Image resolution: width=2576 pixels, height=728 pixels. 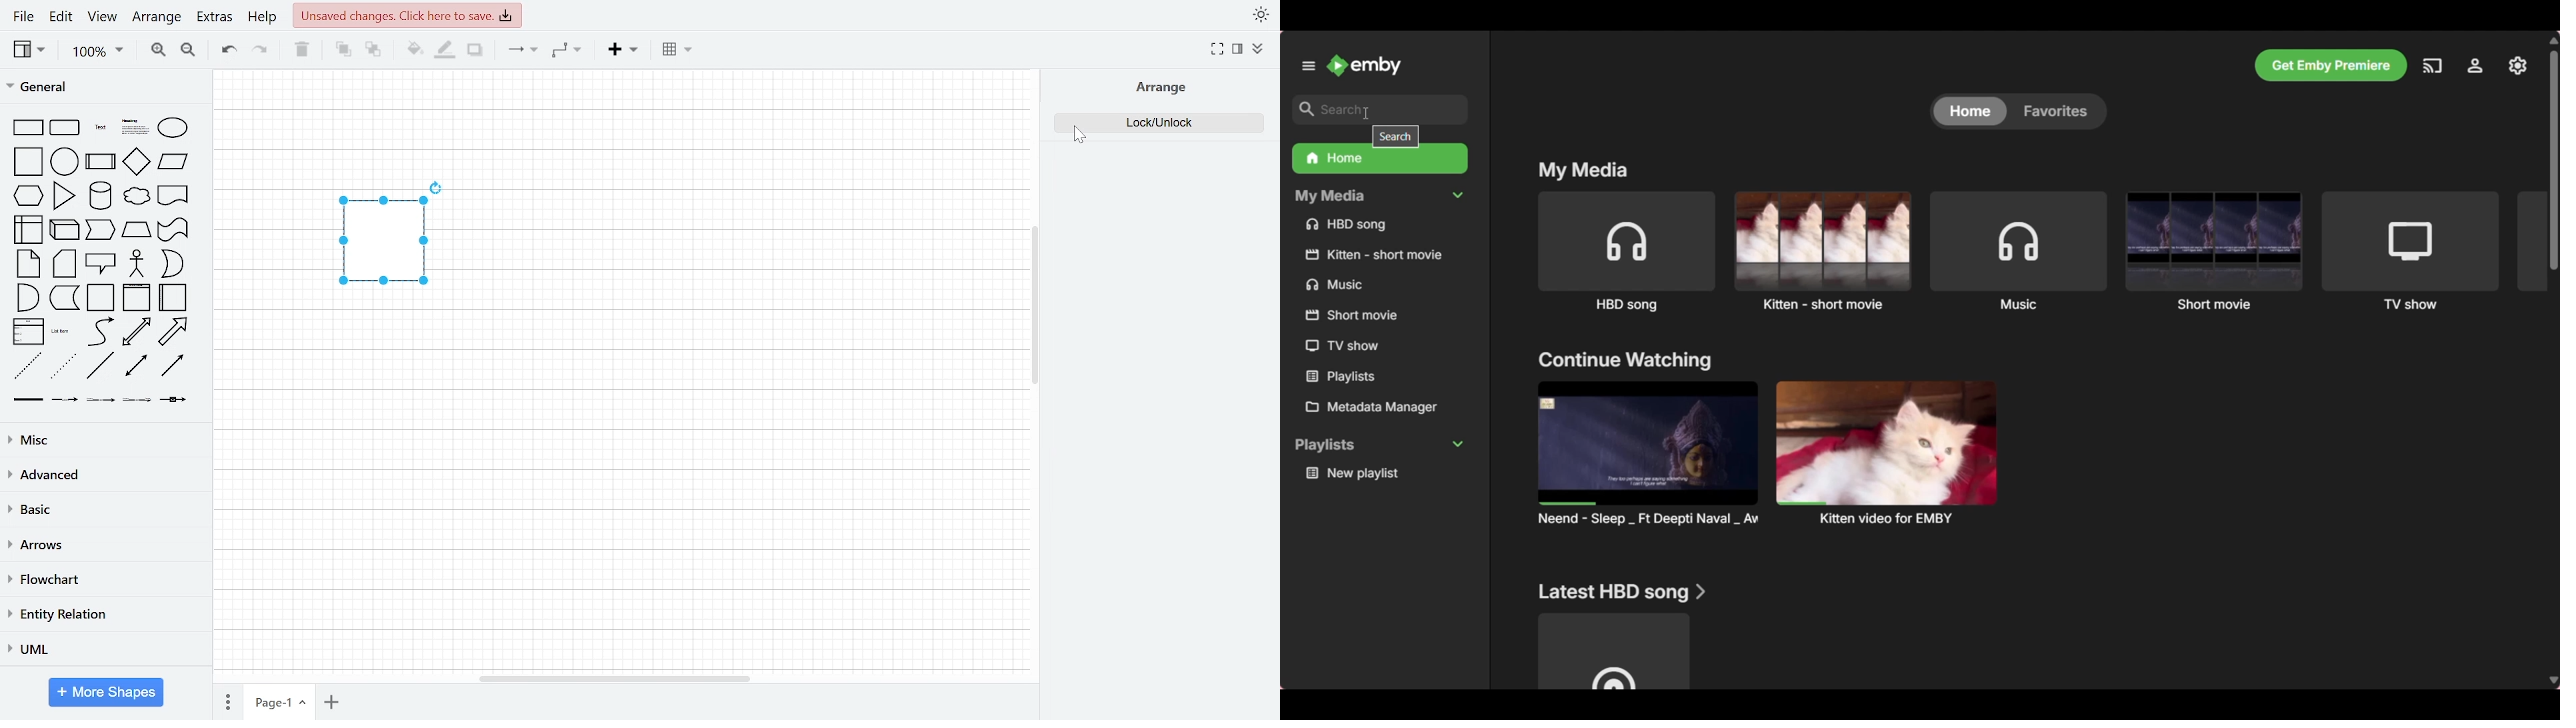 What do you see at coordinates (30, 52) in the screenshot?
I see `view` at bounding box center [30, 52].